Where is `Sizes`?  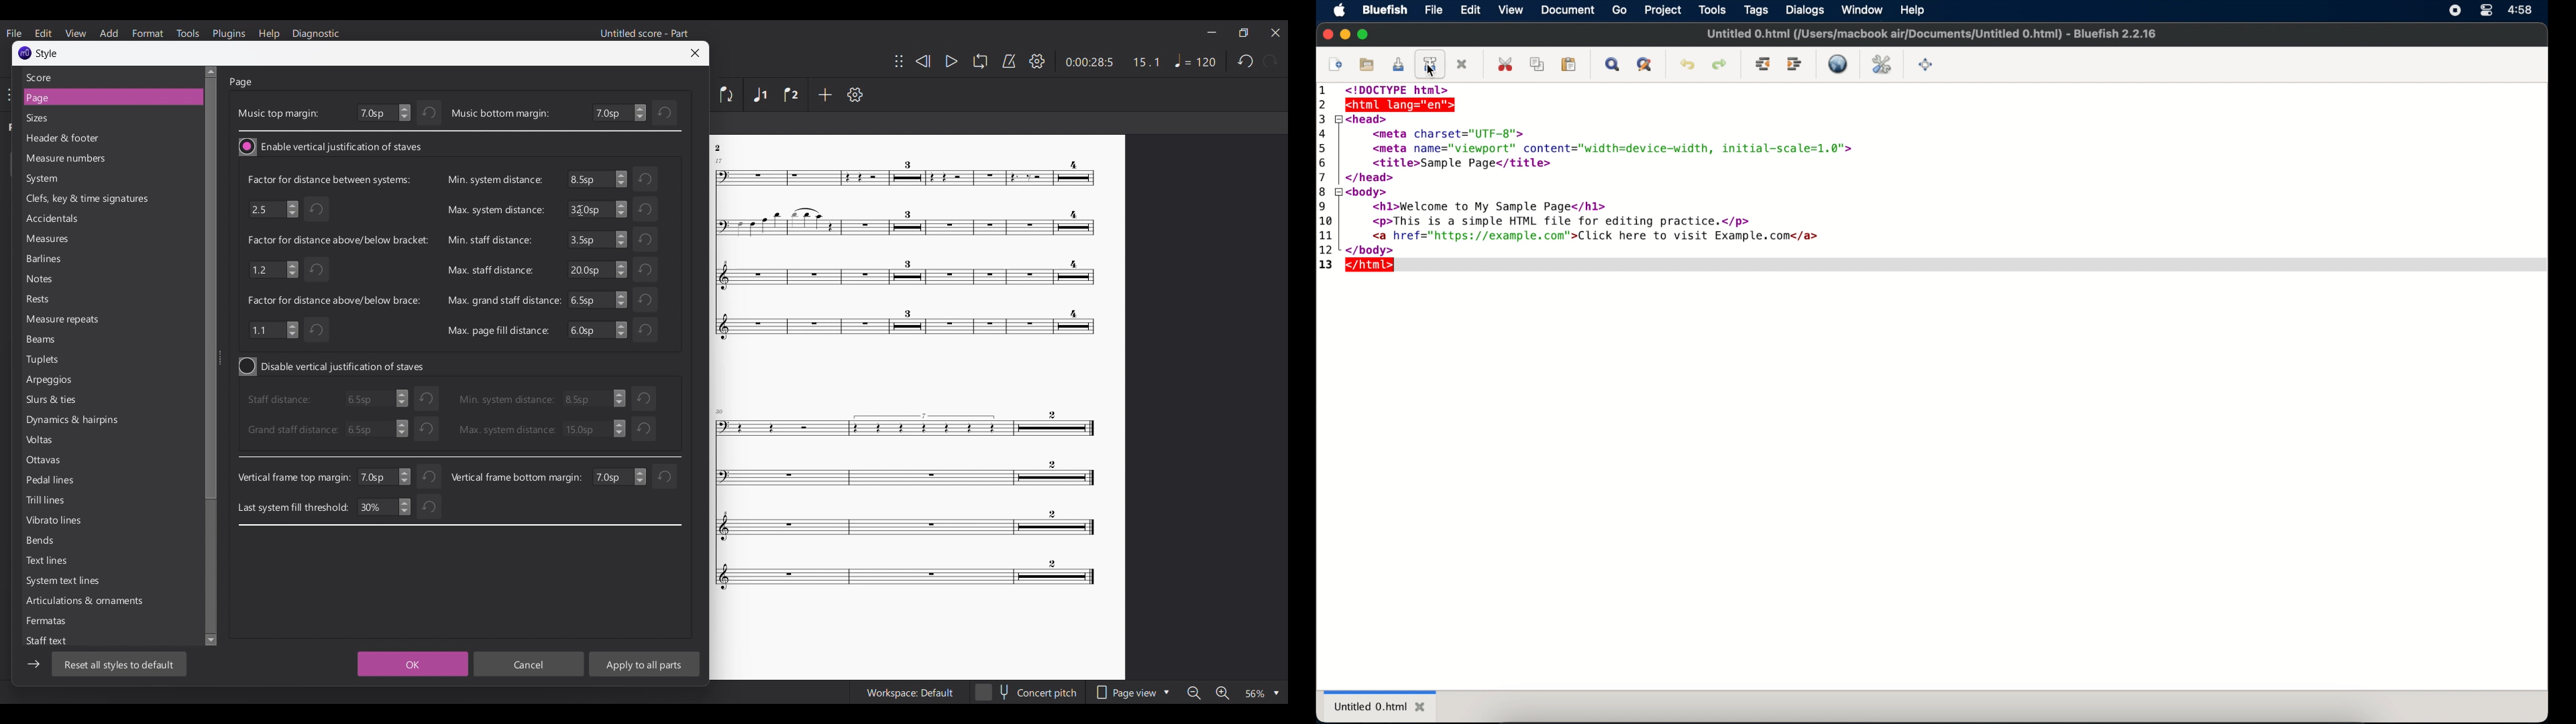 Sizes is located at coordinates (102, 118).